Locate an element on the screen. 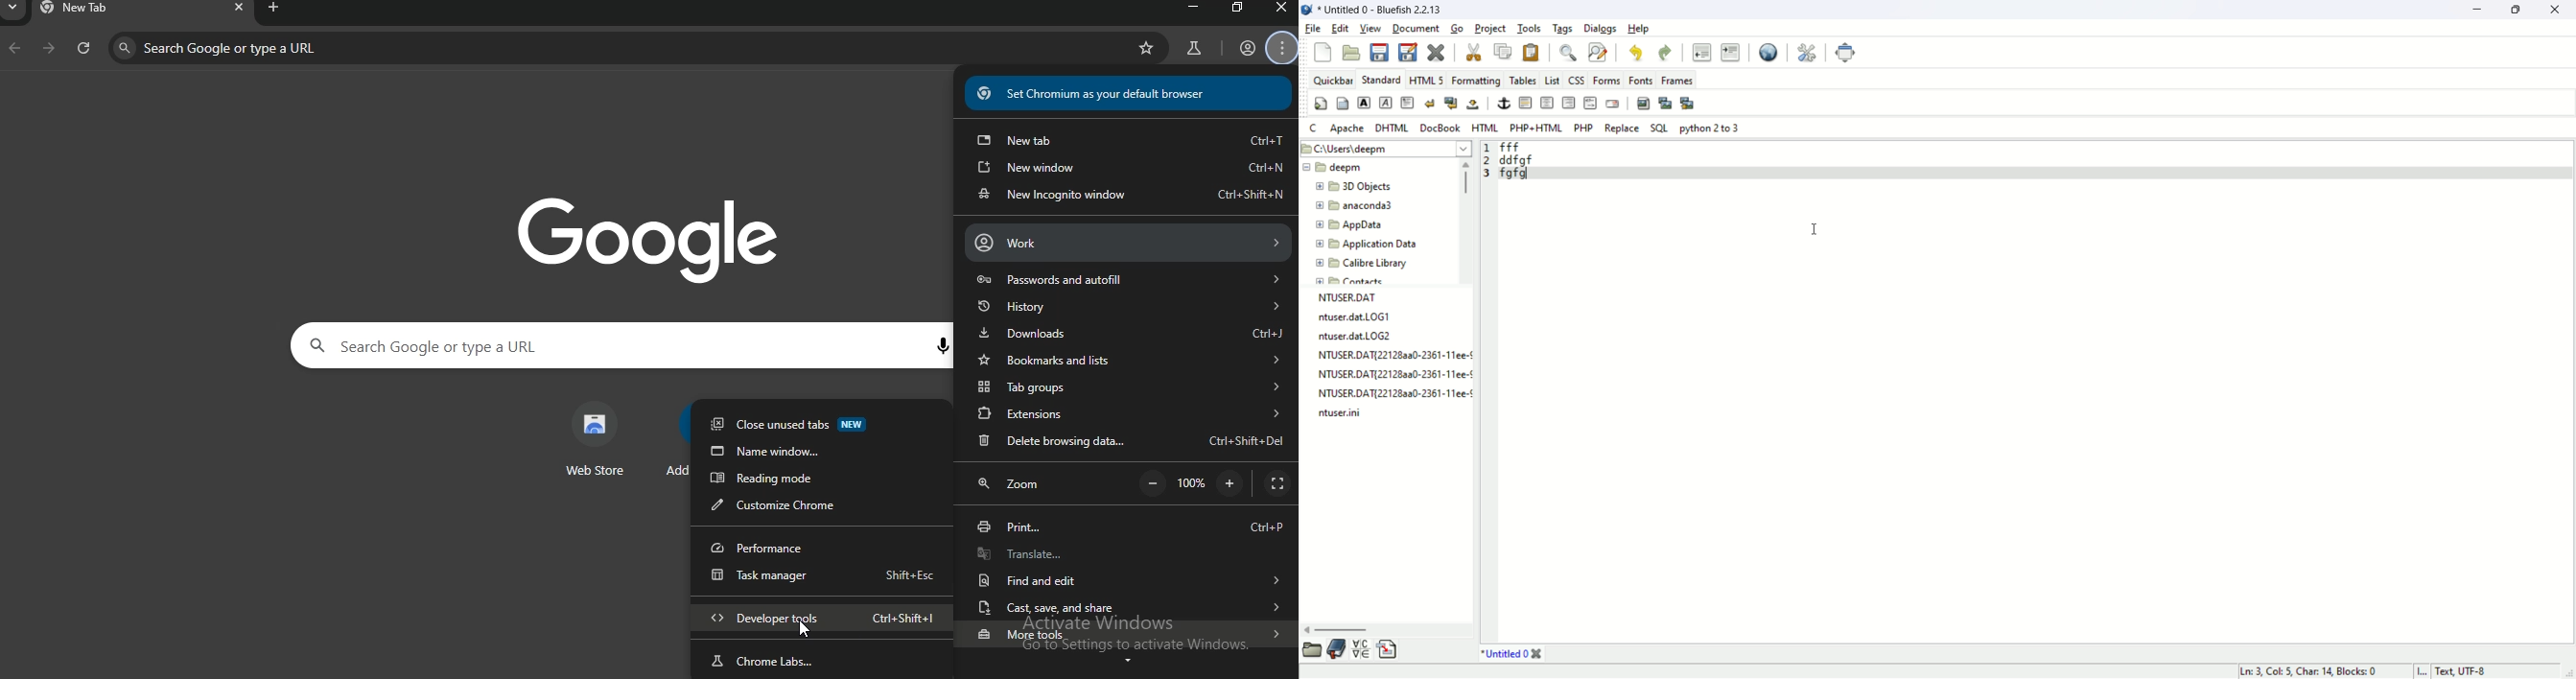  save as is located at coordinates (1410, 52).